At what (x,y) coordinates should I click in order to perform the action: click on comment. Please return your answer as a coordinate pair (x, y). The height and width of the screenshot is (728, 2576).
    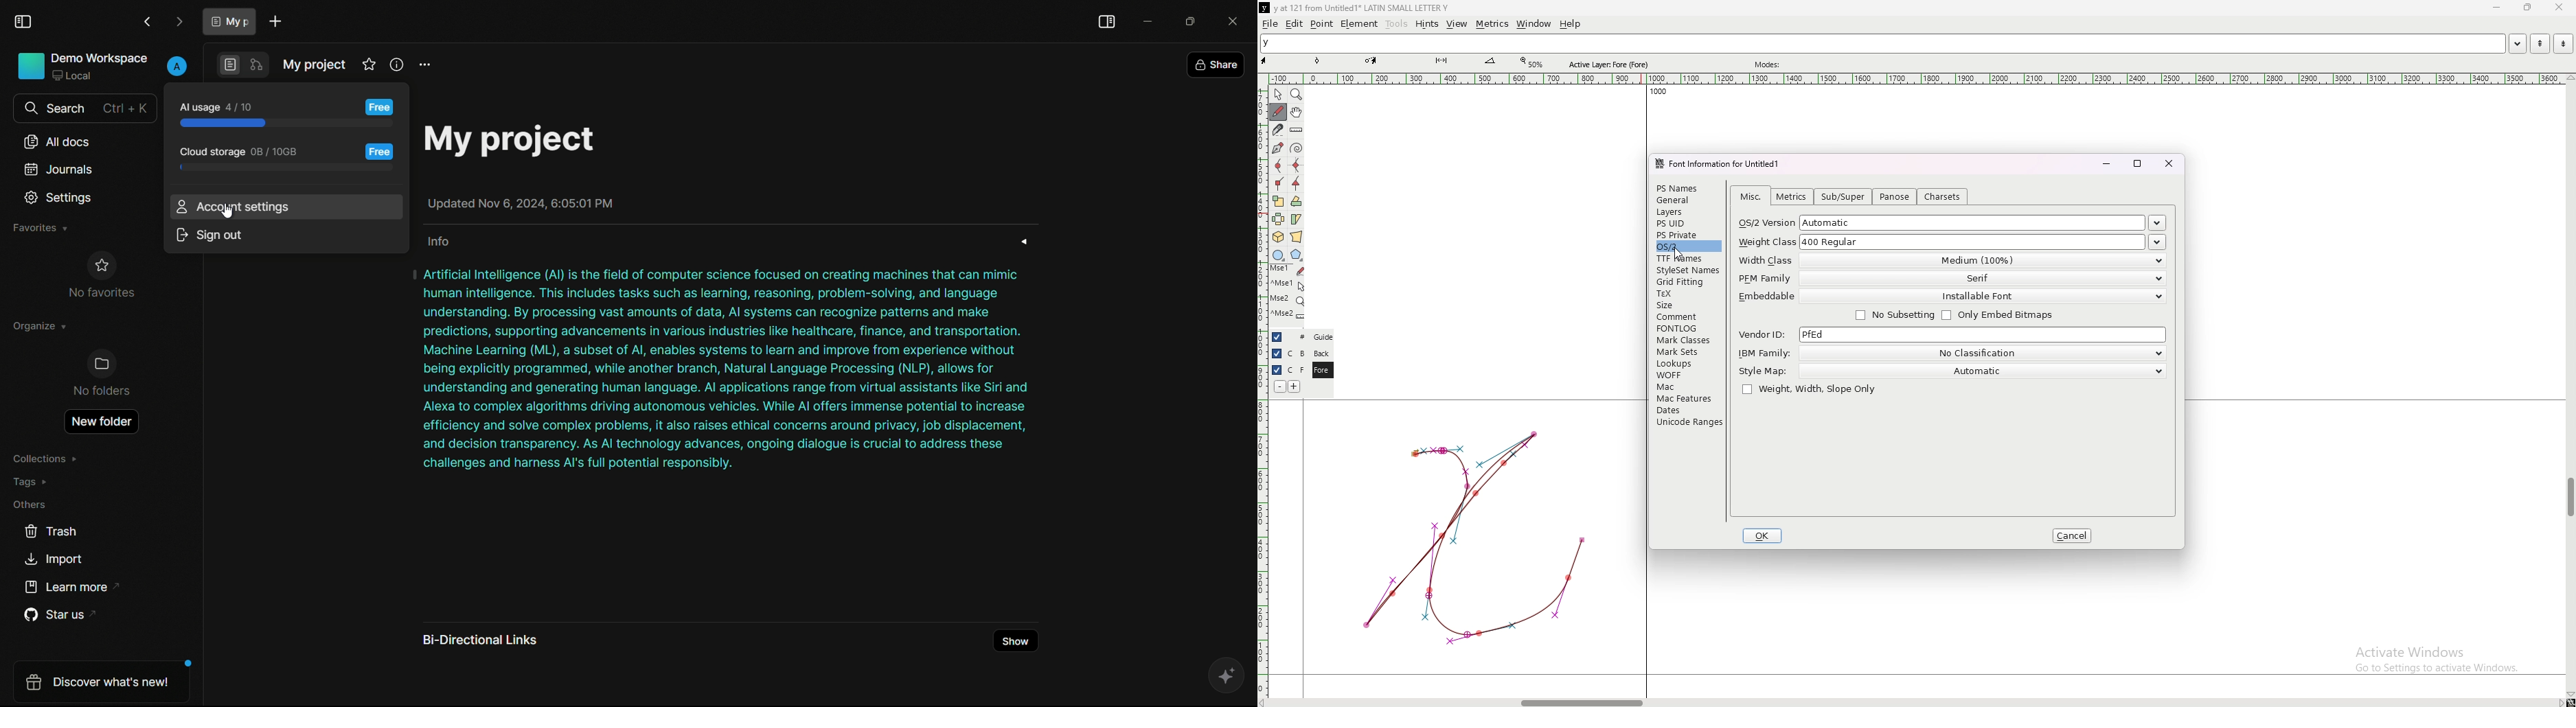
    Looking at the image, I should click on (1689, 316).